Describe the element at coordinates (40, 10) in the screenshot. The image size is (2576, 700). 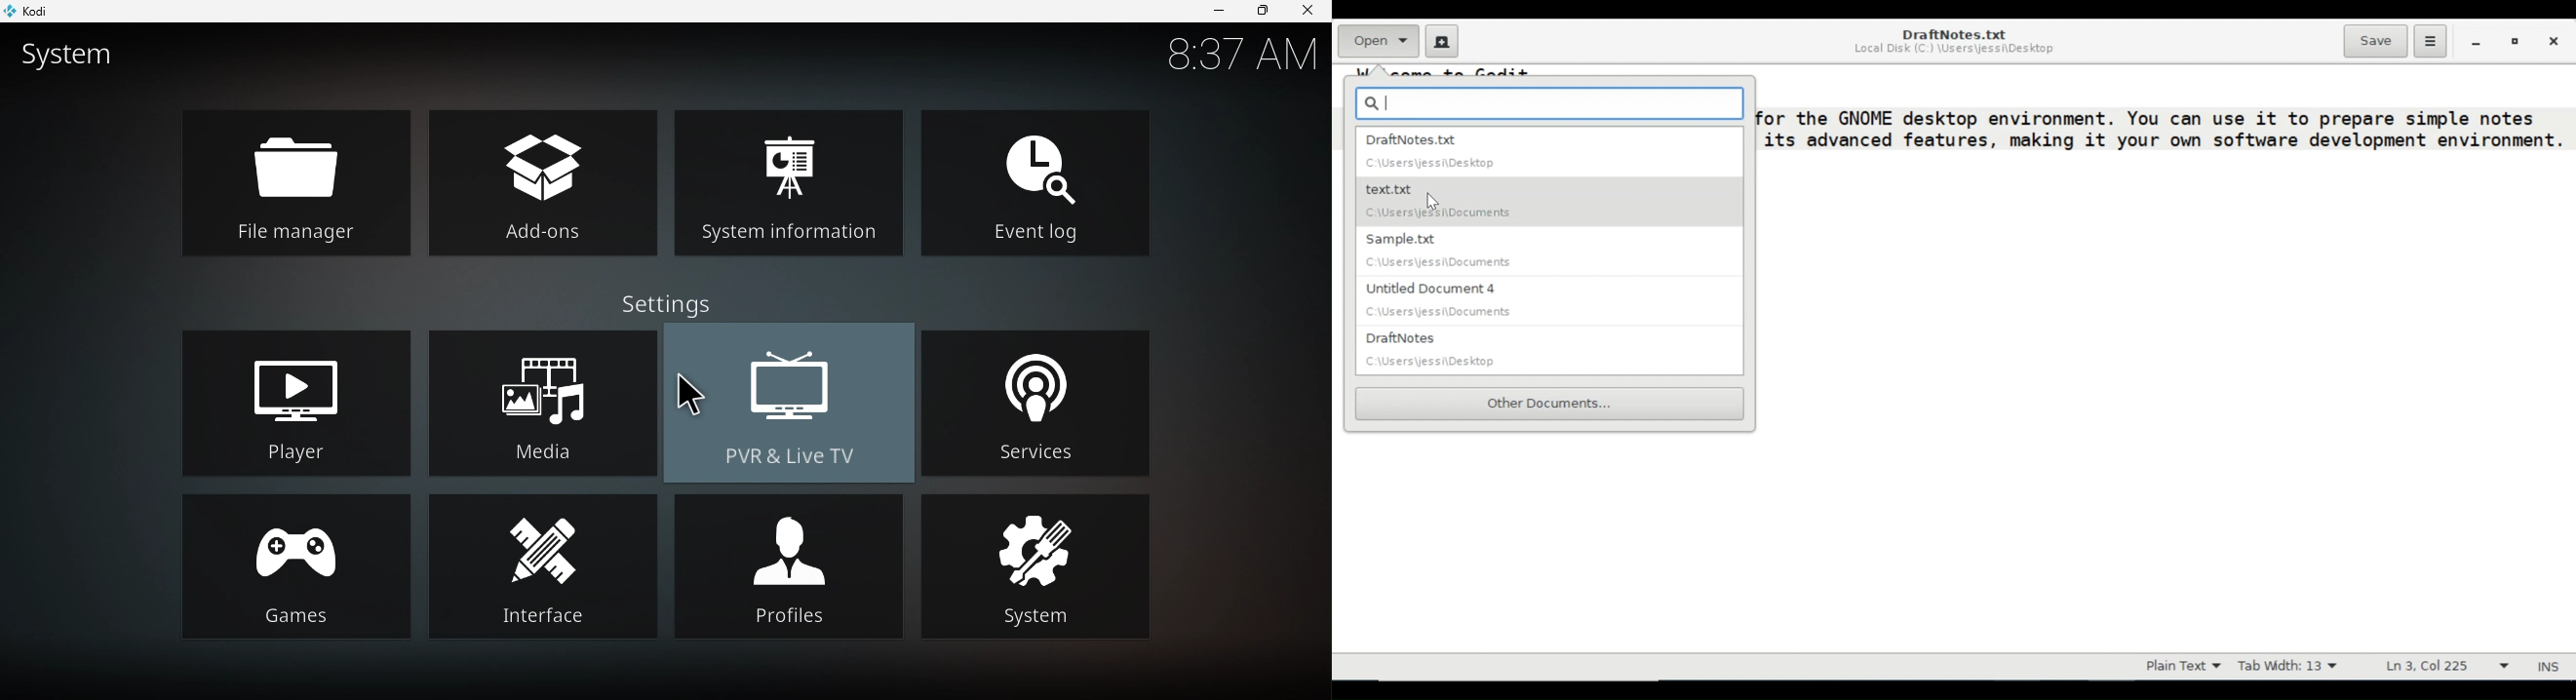
I see `Kodi icon` at that location.